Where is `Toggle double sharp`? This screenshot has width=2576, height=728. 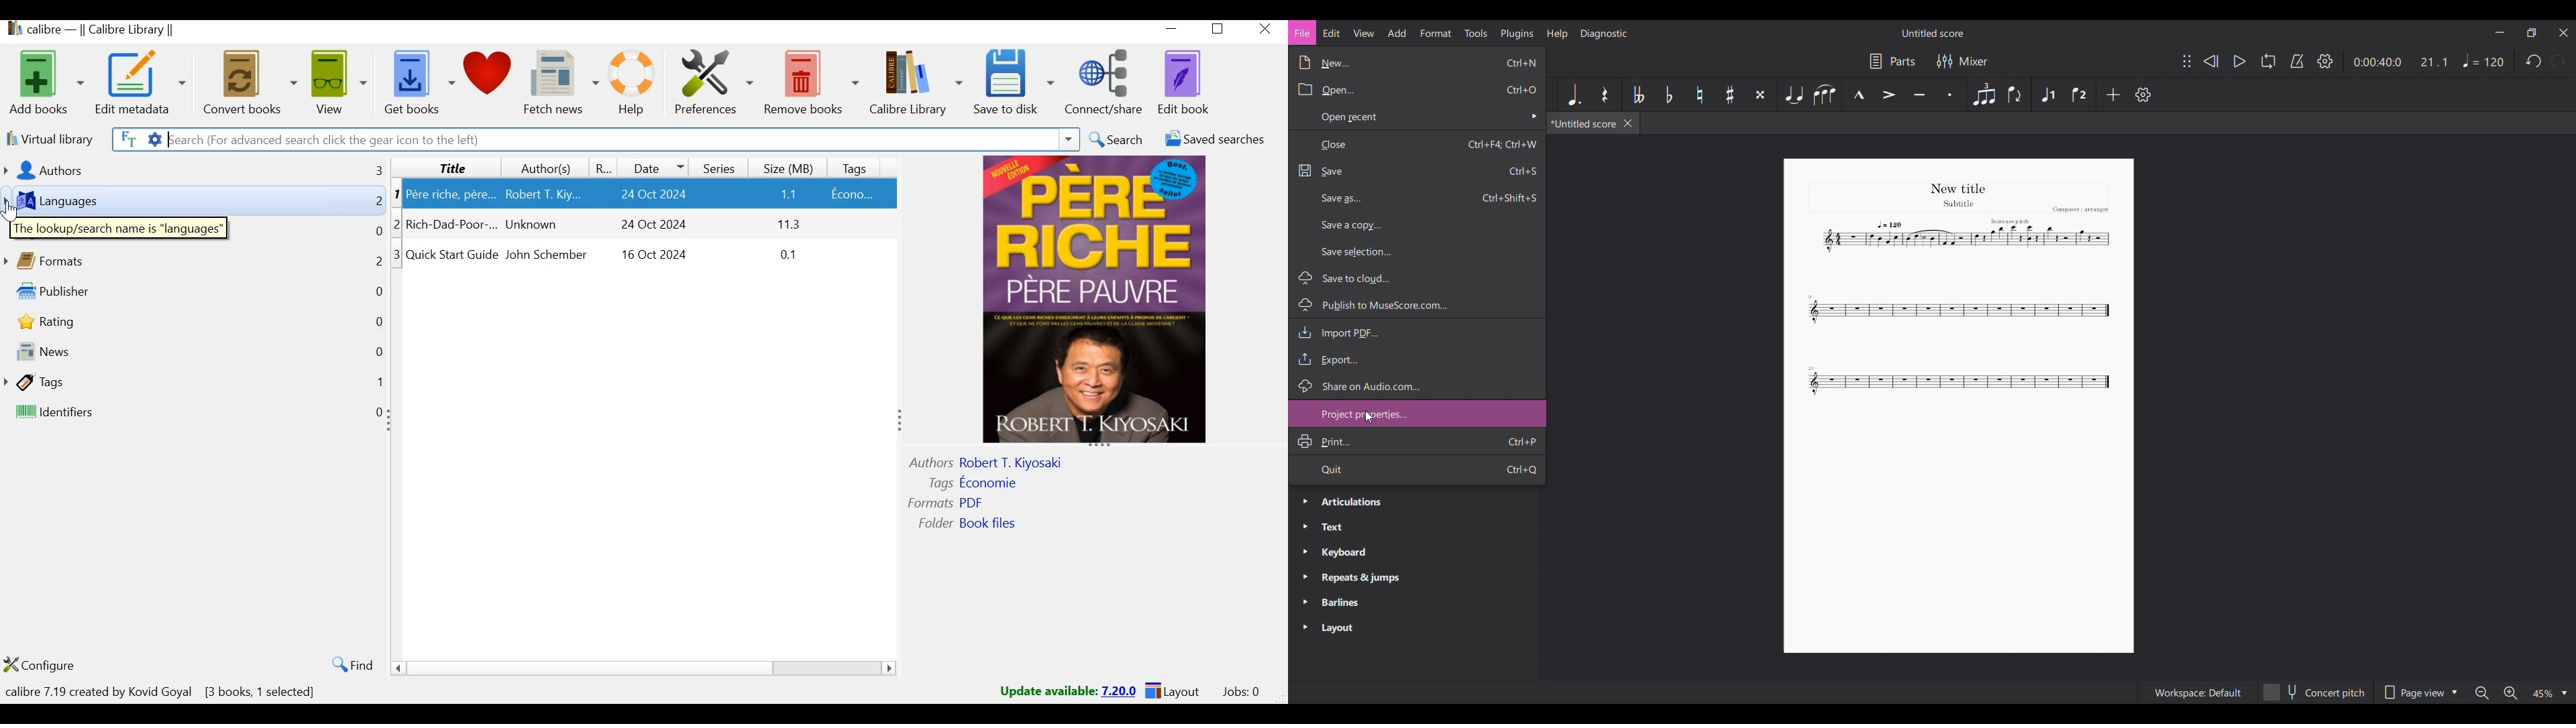 Toggle double sharp is located at coordinates (1760, 95).